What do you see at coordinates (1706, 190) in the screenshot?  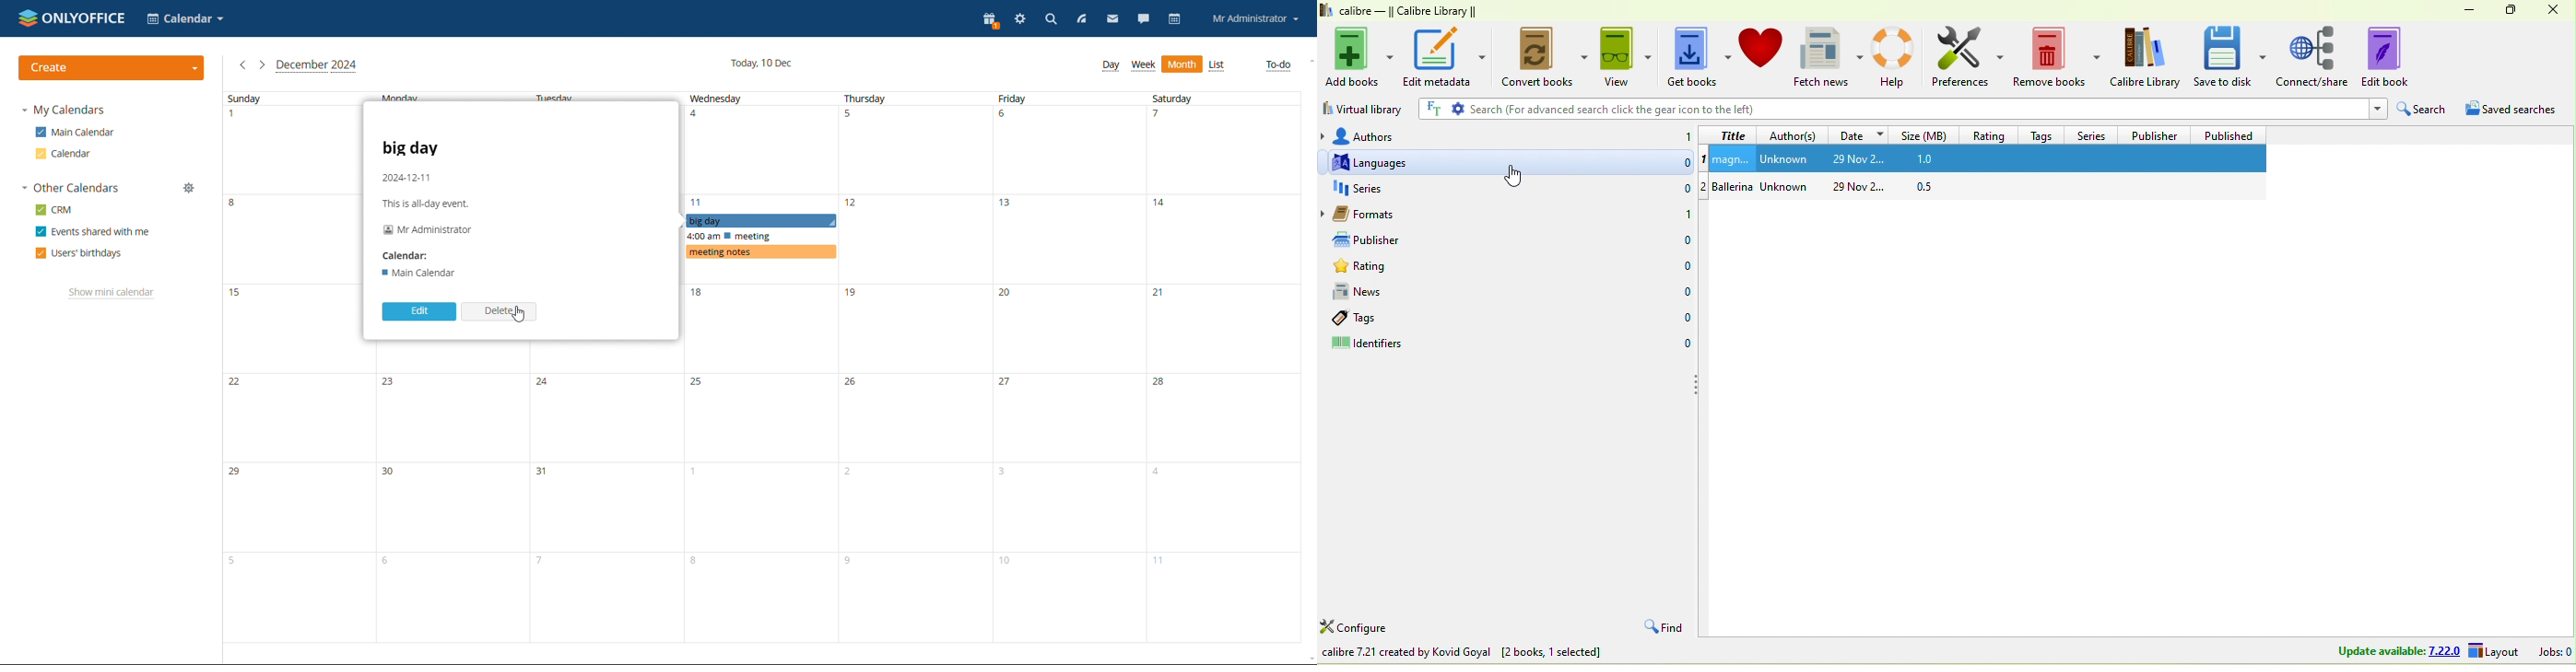 I see `2` at bounding box center [1706, 190].